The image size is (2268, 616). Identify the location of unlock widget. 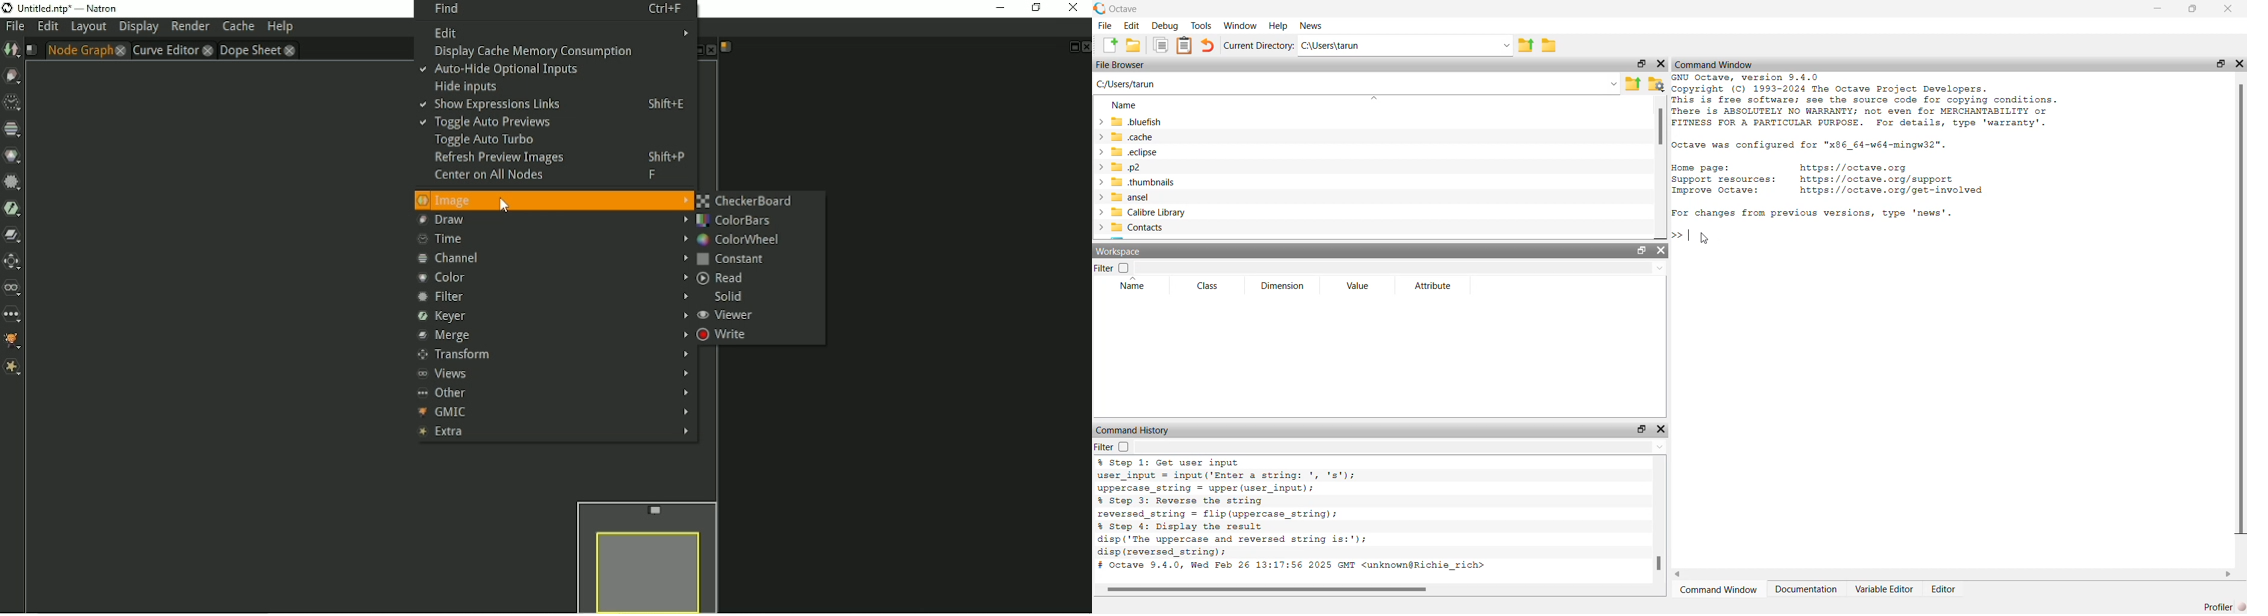
(1639, 63).